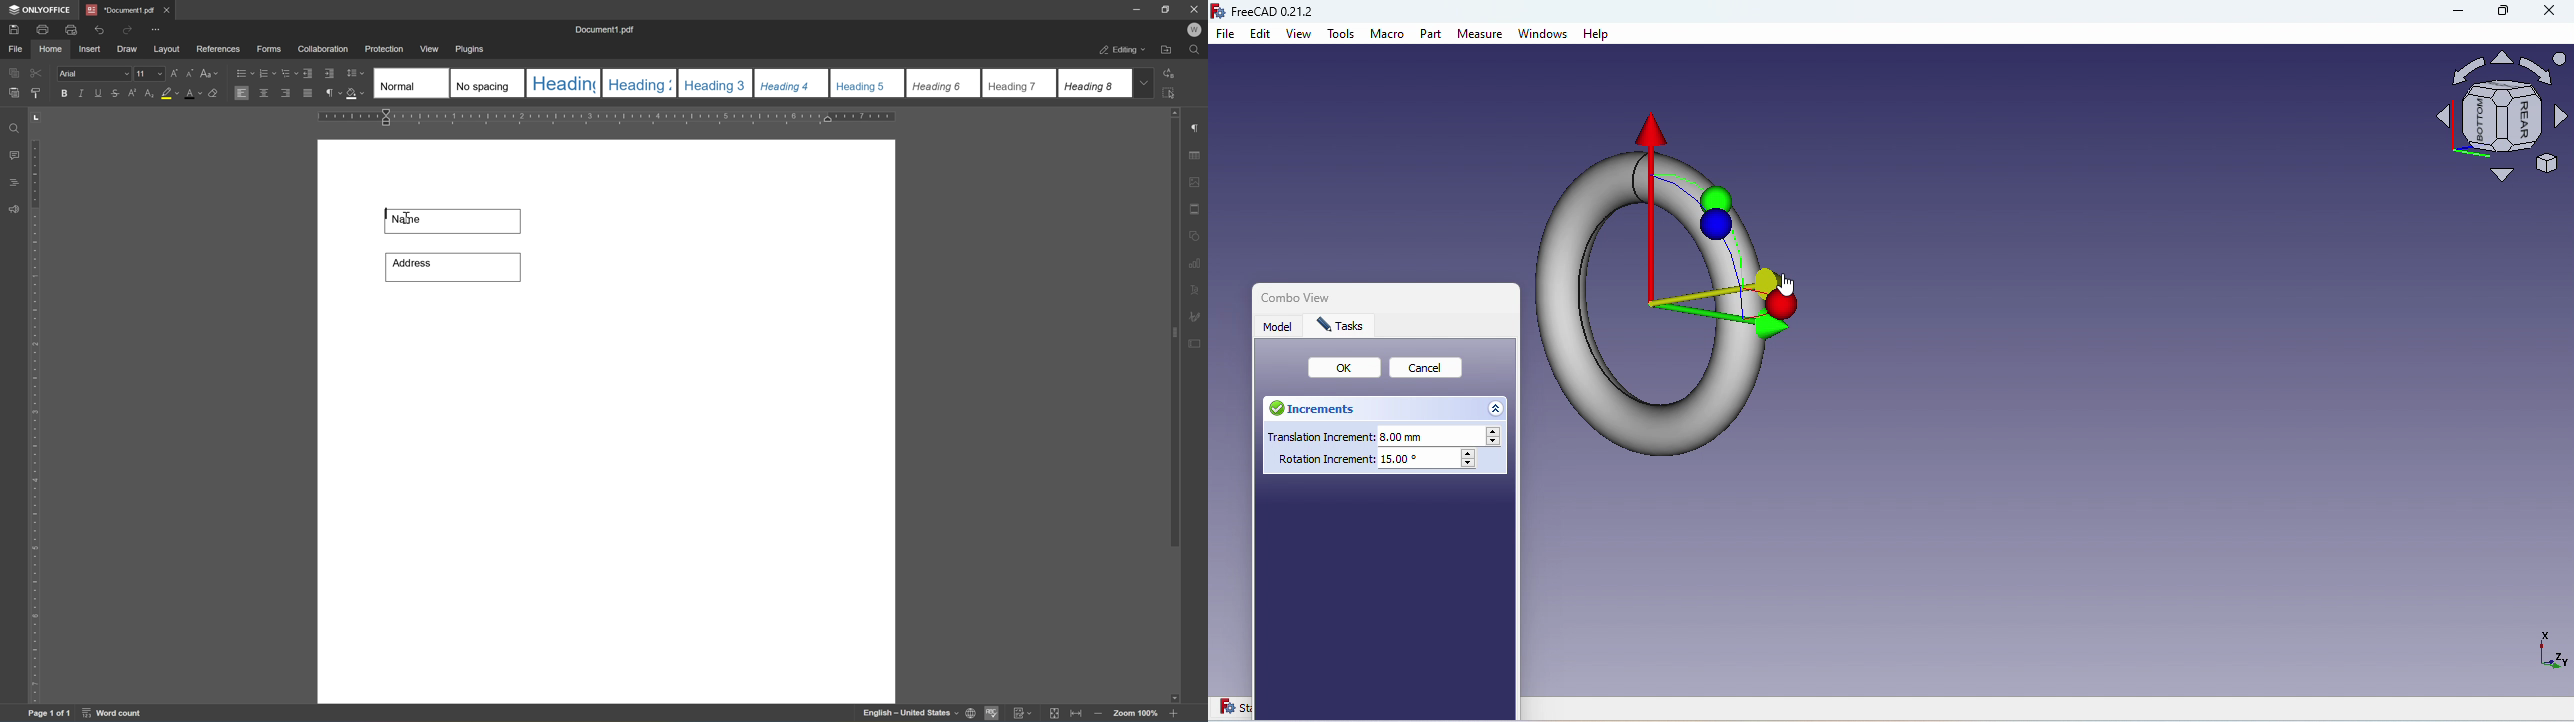 Image resolution: width=2576 pixels, height=728 pixels. I want to click on Windows, so click(1544, 36).